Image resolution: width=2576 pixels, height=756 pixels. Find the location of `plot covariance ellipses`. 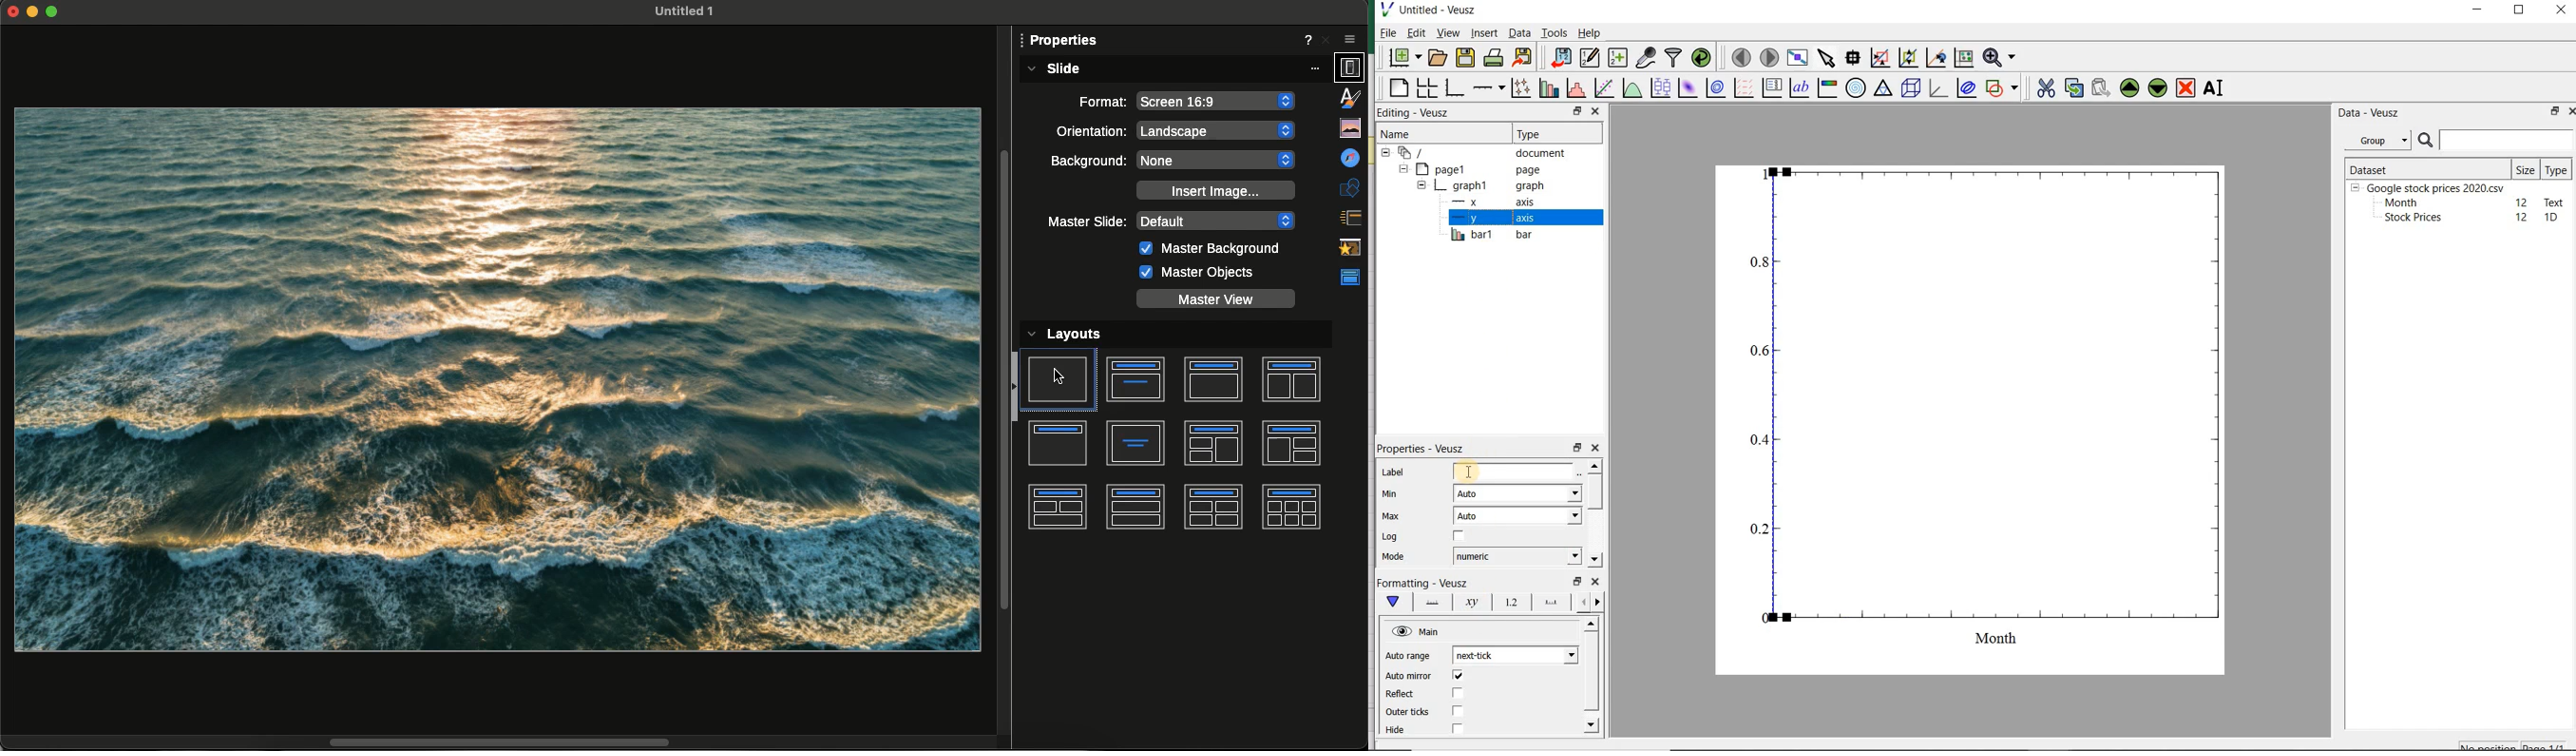

plot covariance ellipses is located at coordinates (1967, 88).